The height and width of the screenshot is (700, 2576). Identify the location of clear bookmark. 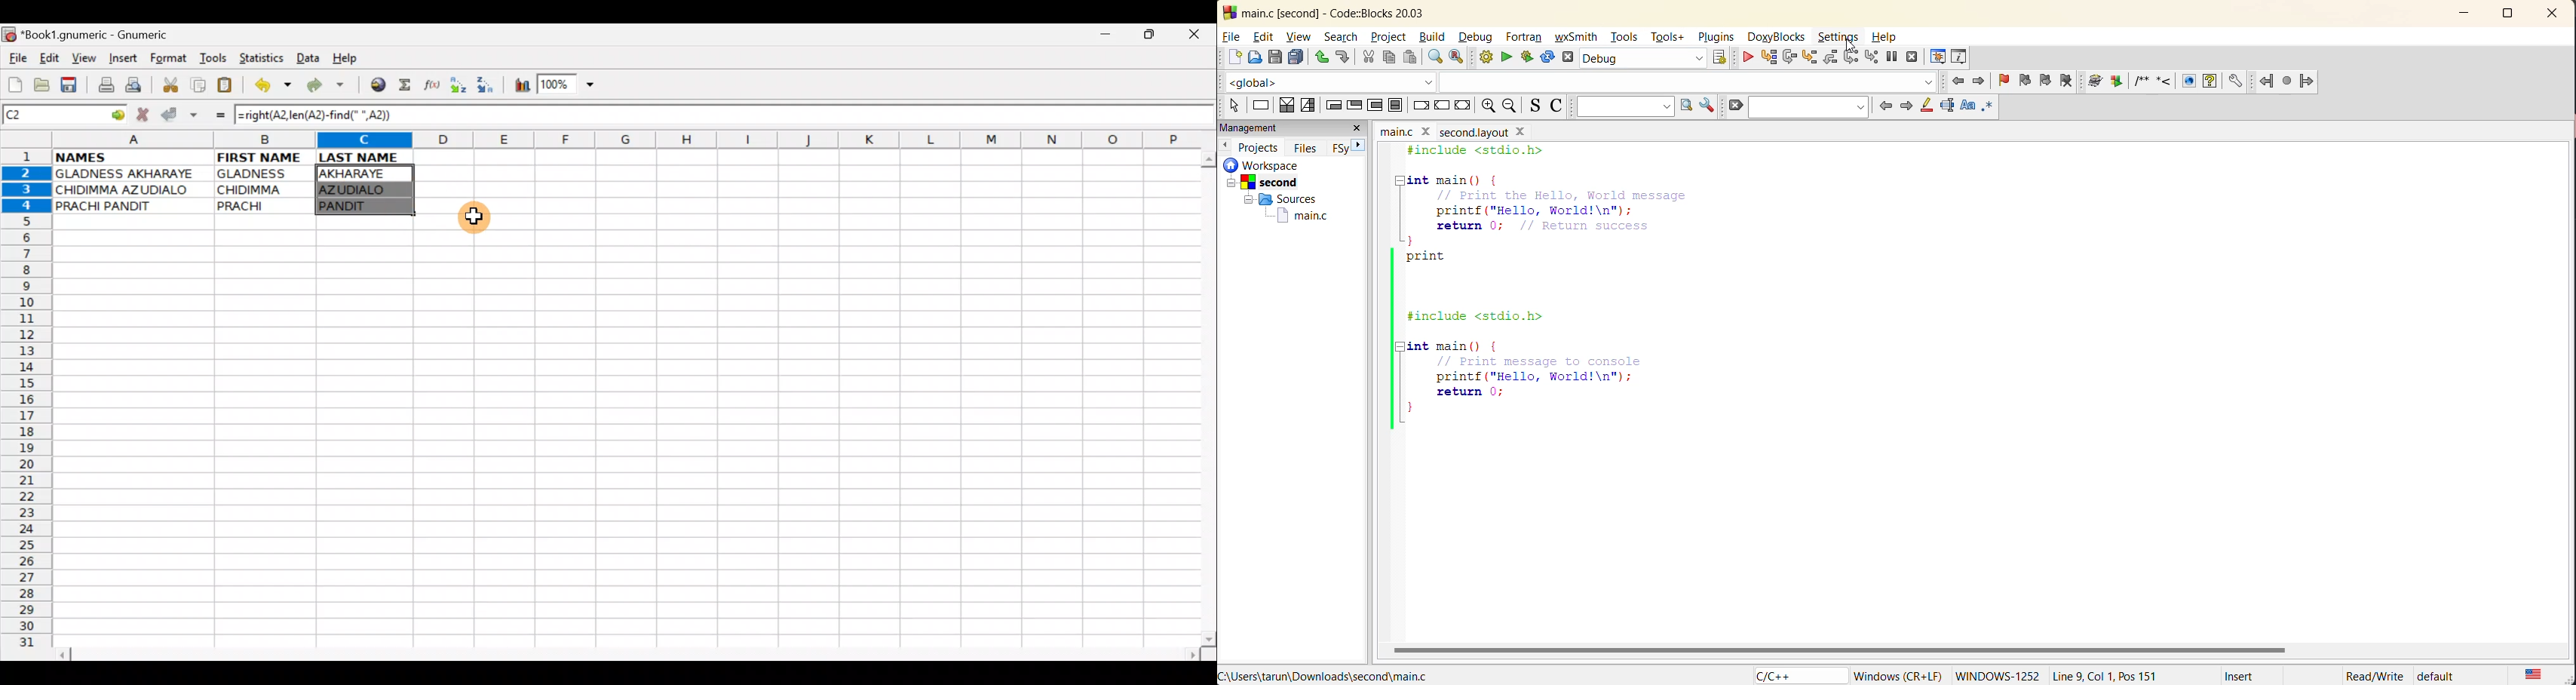
(2070, 83).